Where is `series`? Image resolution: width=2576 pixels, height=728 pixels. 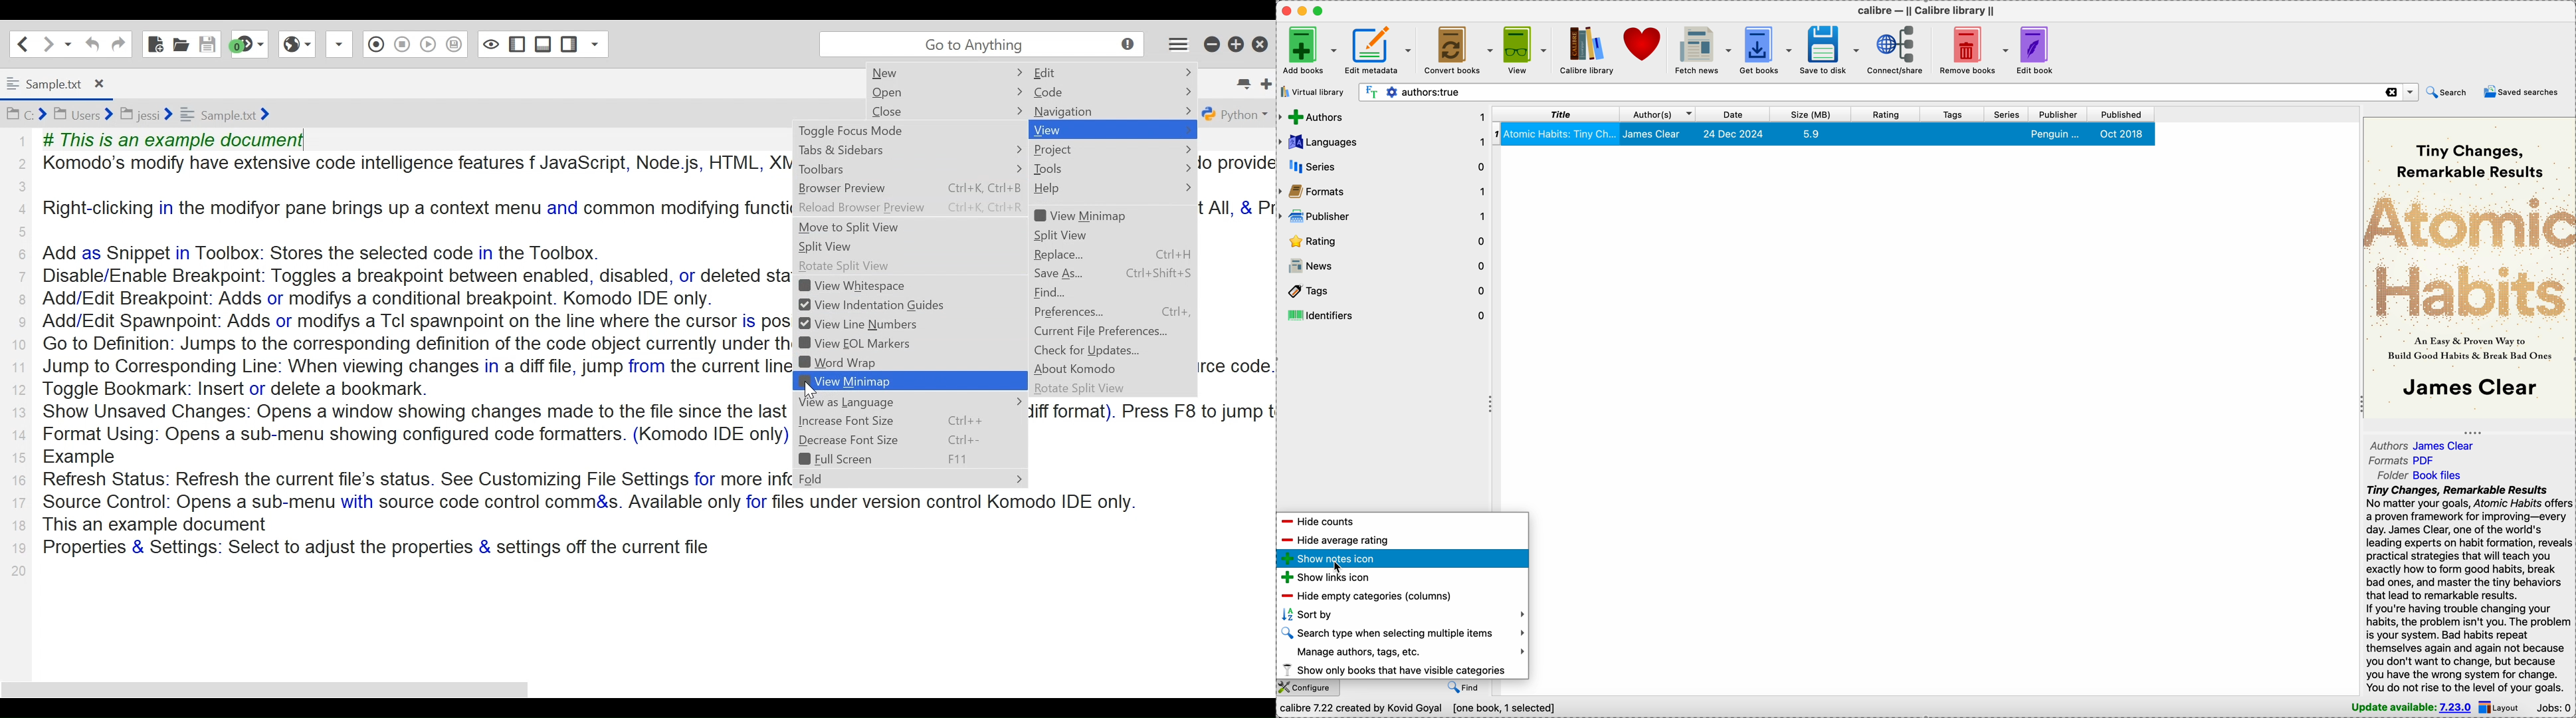
series is located at coordinates (2005, 114).